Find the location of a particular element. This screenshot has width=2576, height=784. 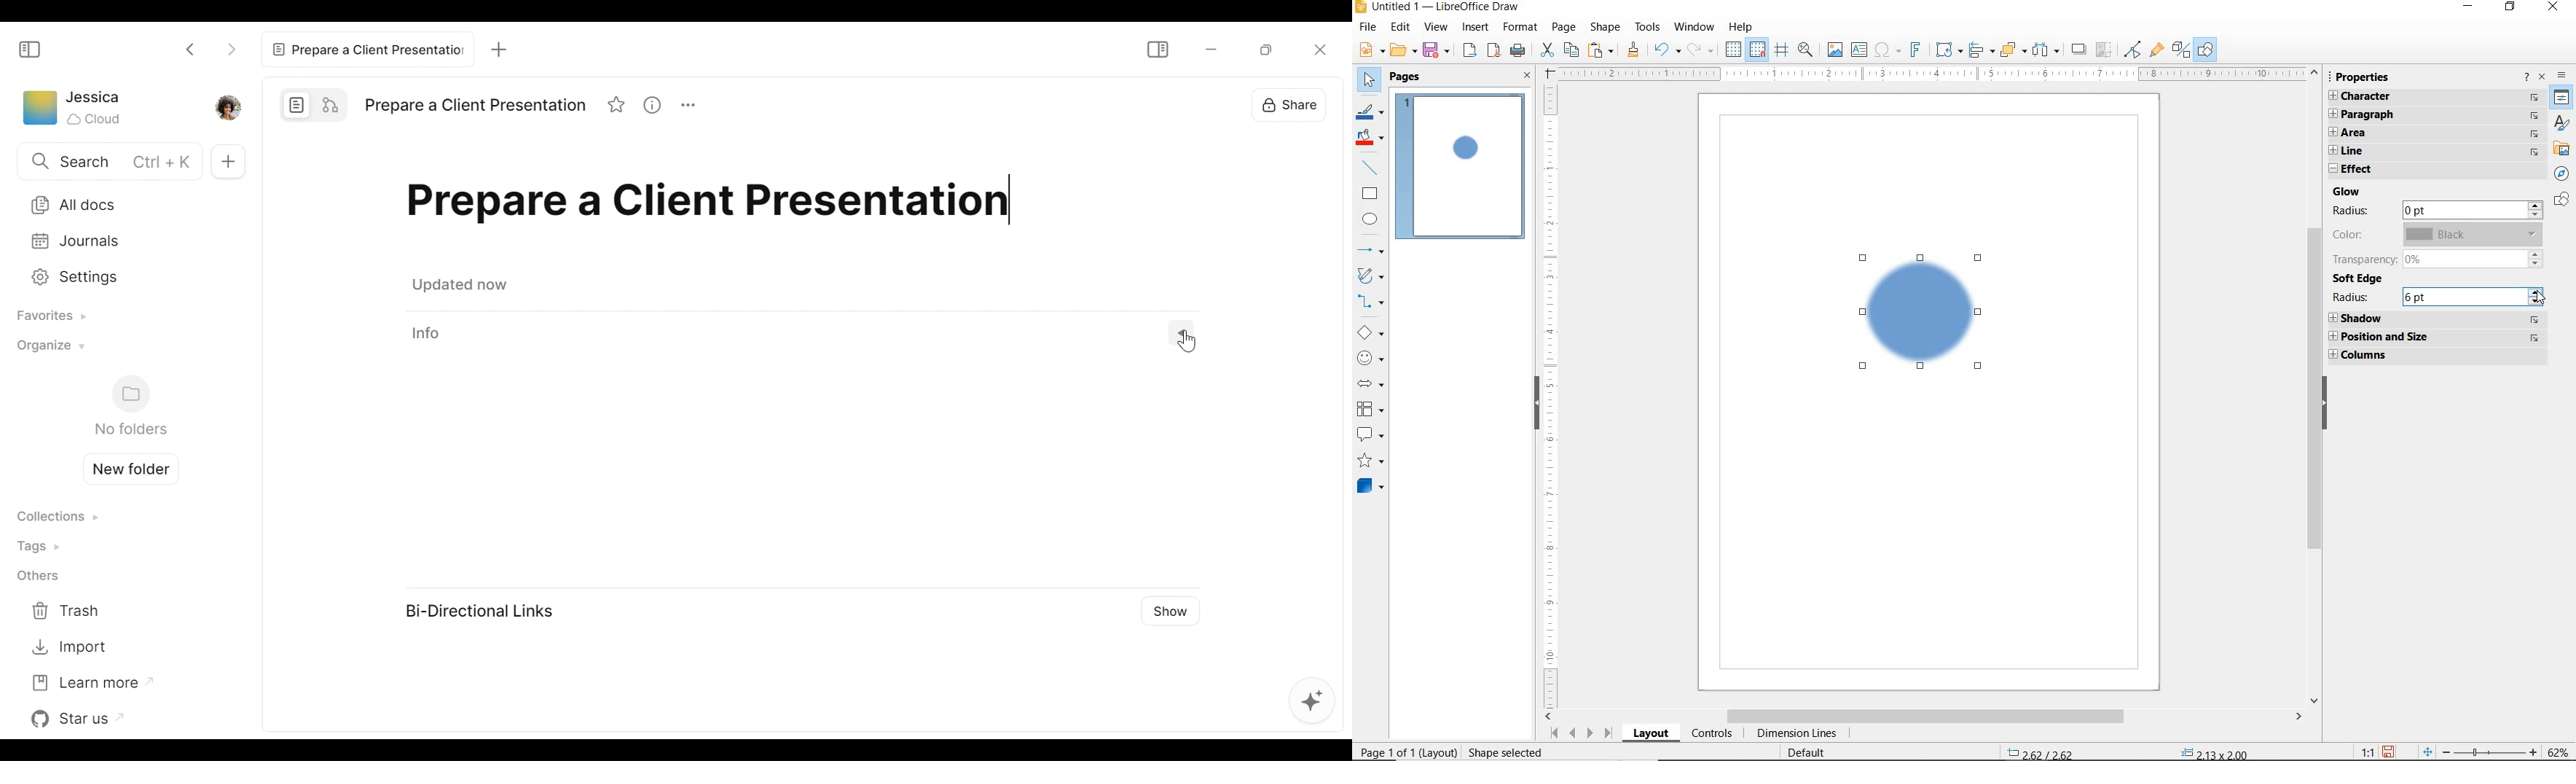

SCROLLBAR is located at coordinates (1926, 717).